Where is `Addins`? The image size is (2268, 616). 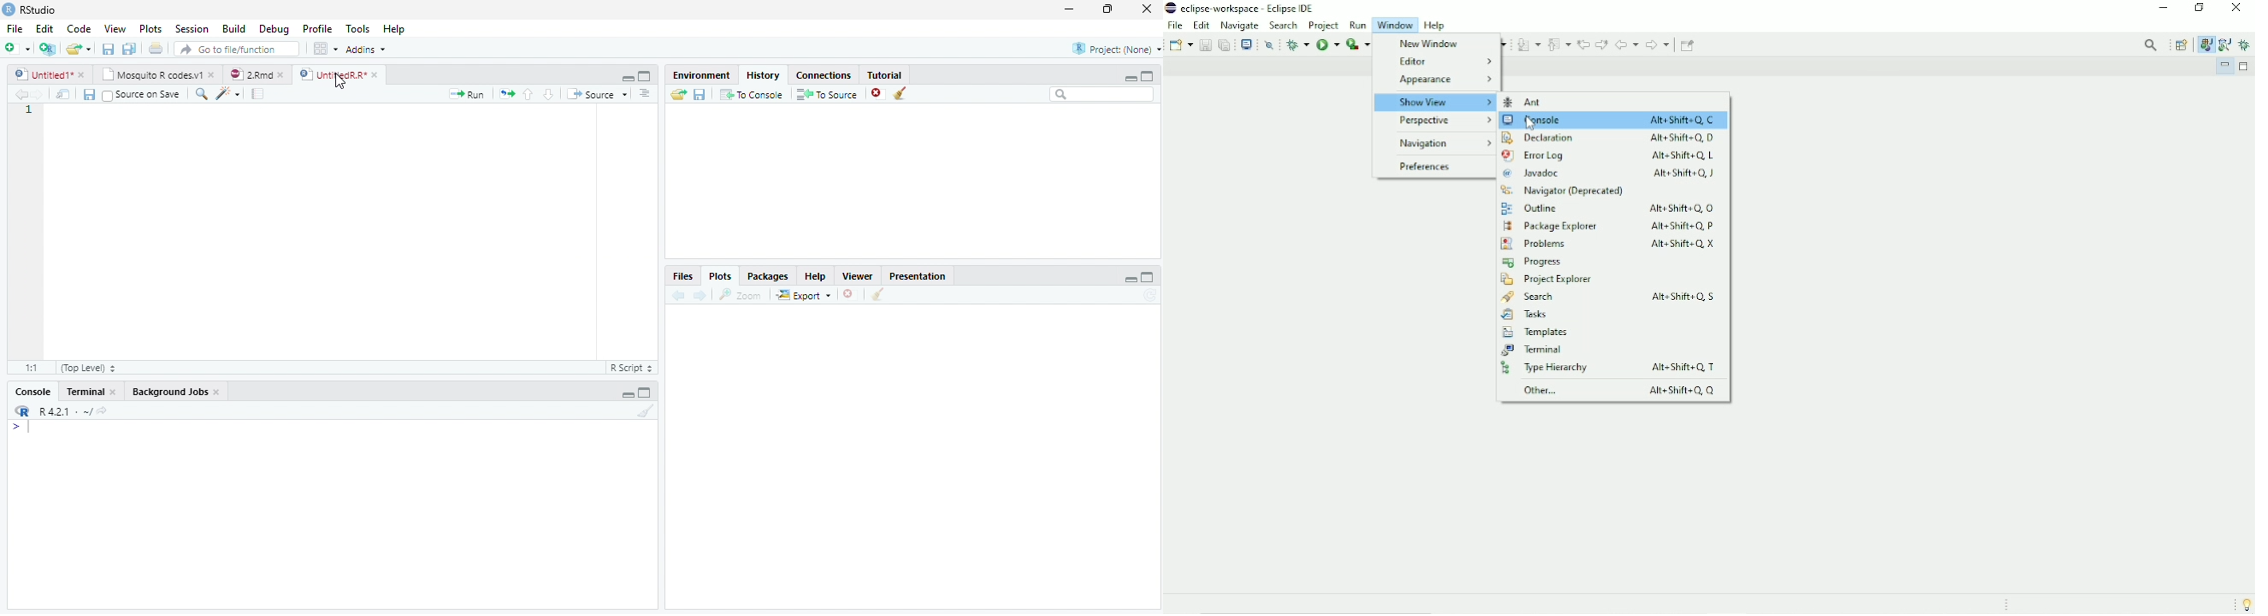 Addins is located at coordinates (368, 50).